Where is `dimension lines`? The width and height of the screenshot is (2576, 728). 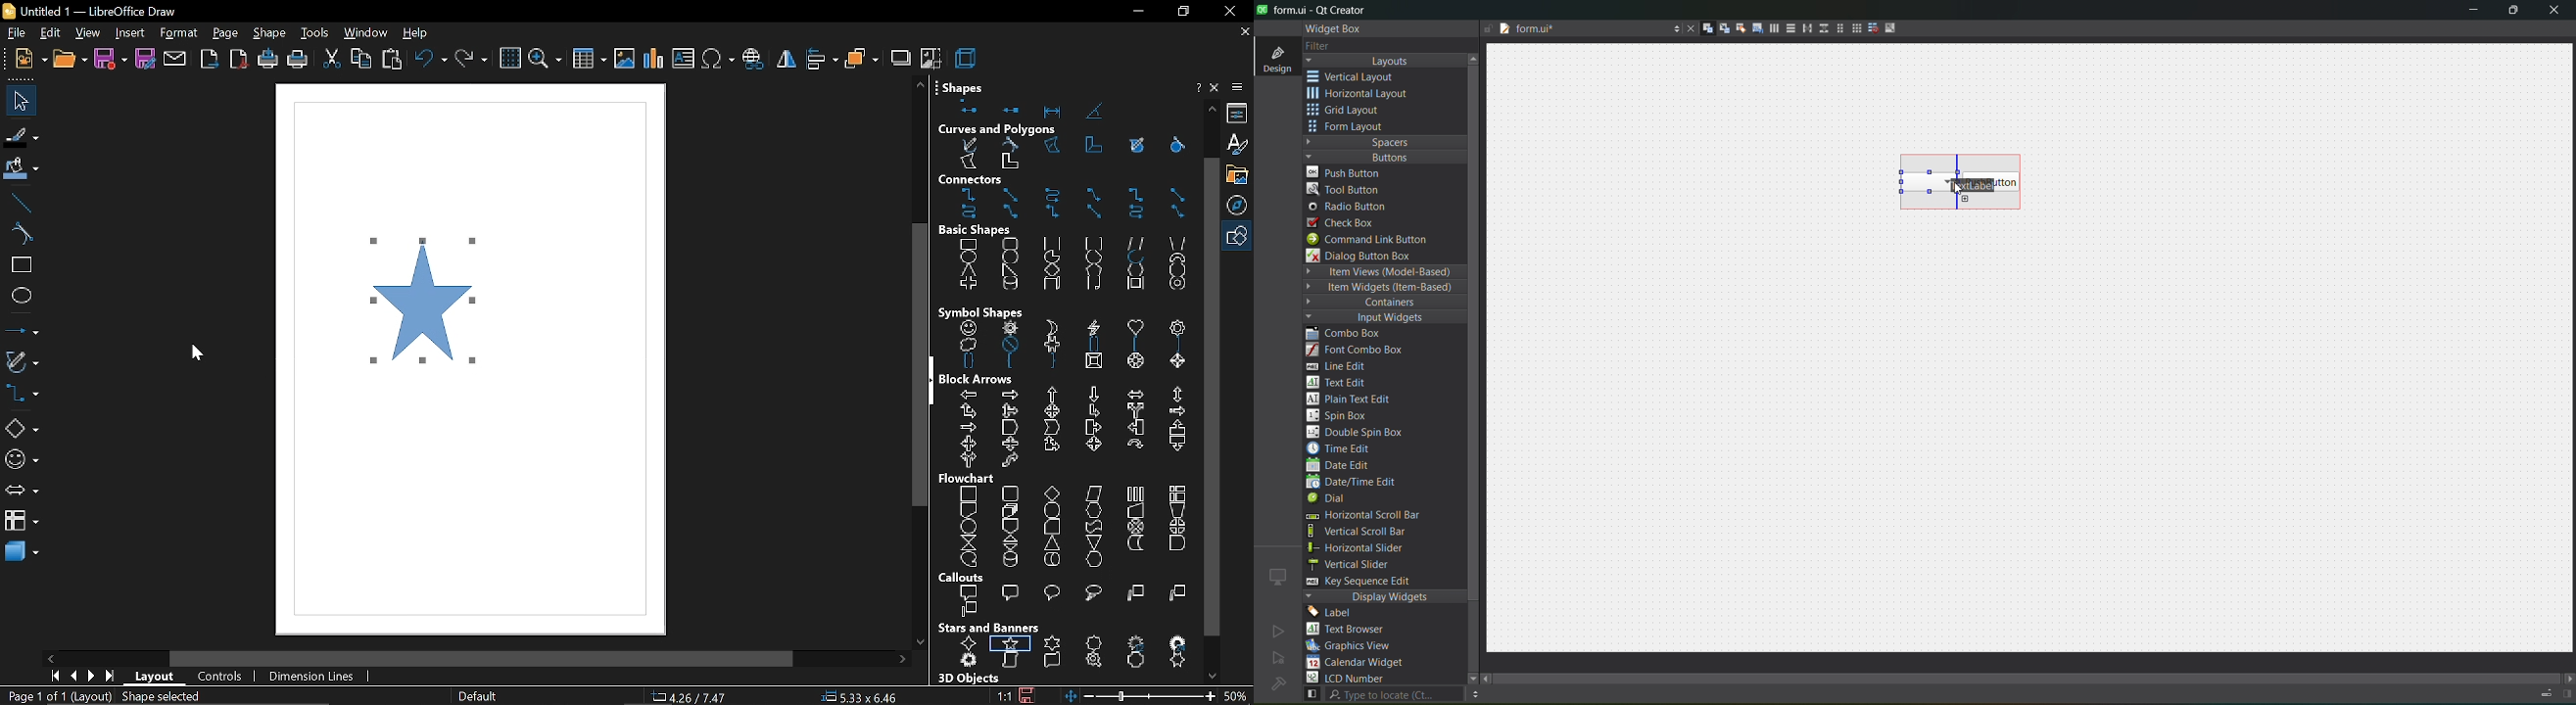 dimension lines is located at coordinates (309, 677).